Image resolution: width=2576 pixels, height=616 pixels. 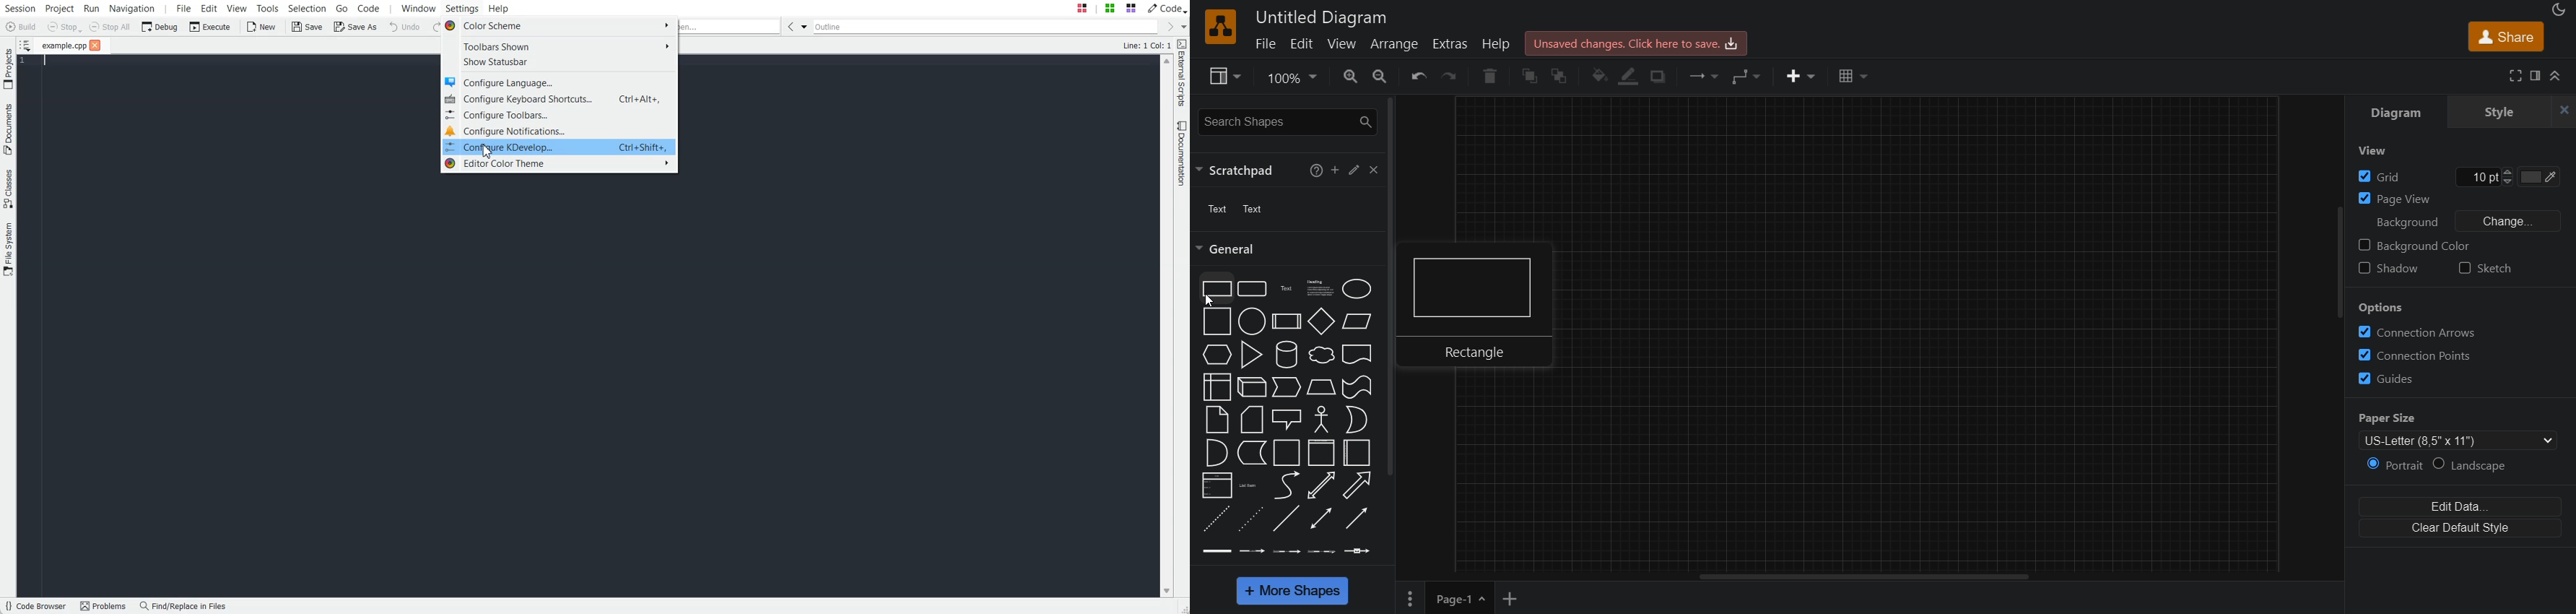 I want to click on line color, so click(x=1628, y=77).